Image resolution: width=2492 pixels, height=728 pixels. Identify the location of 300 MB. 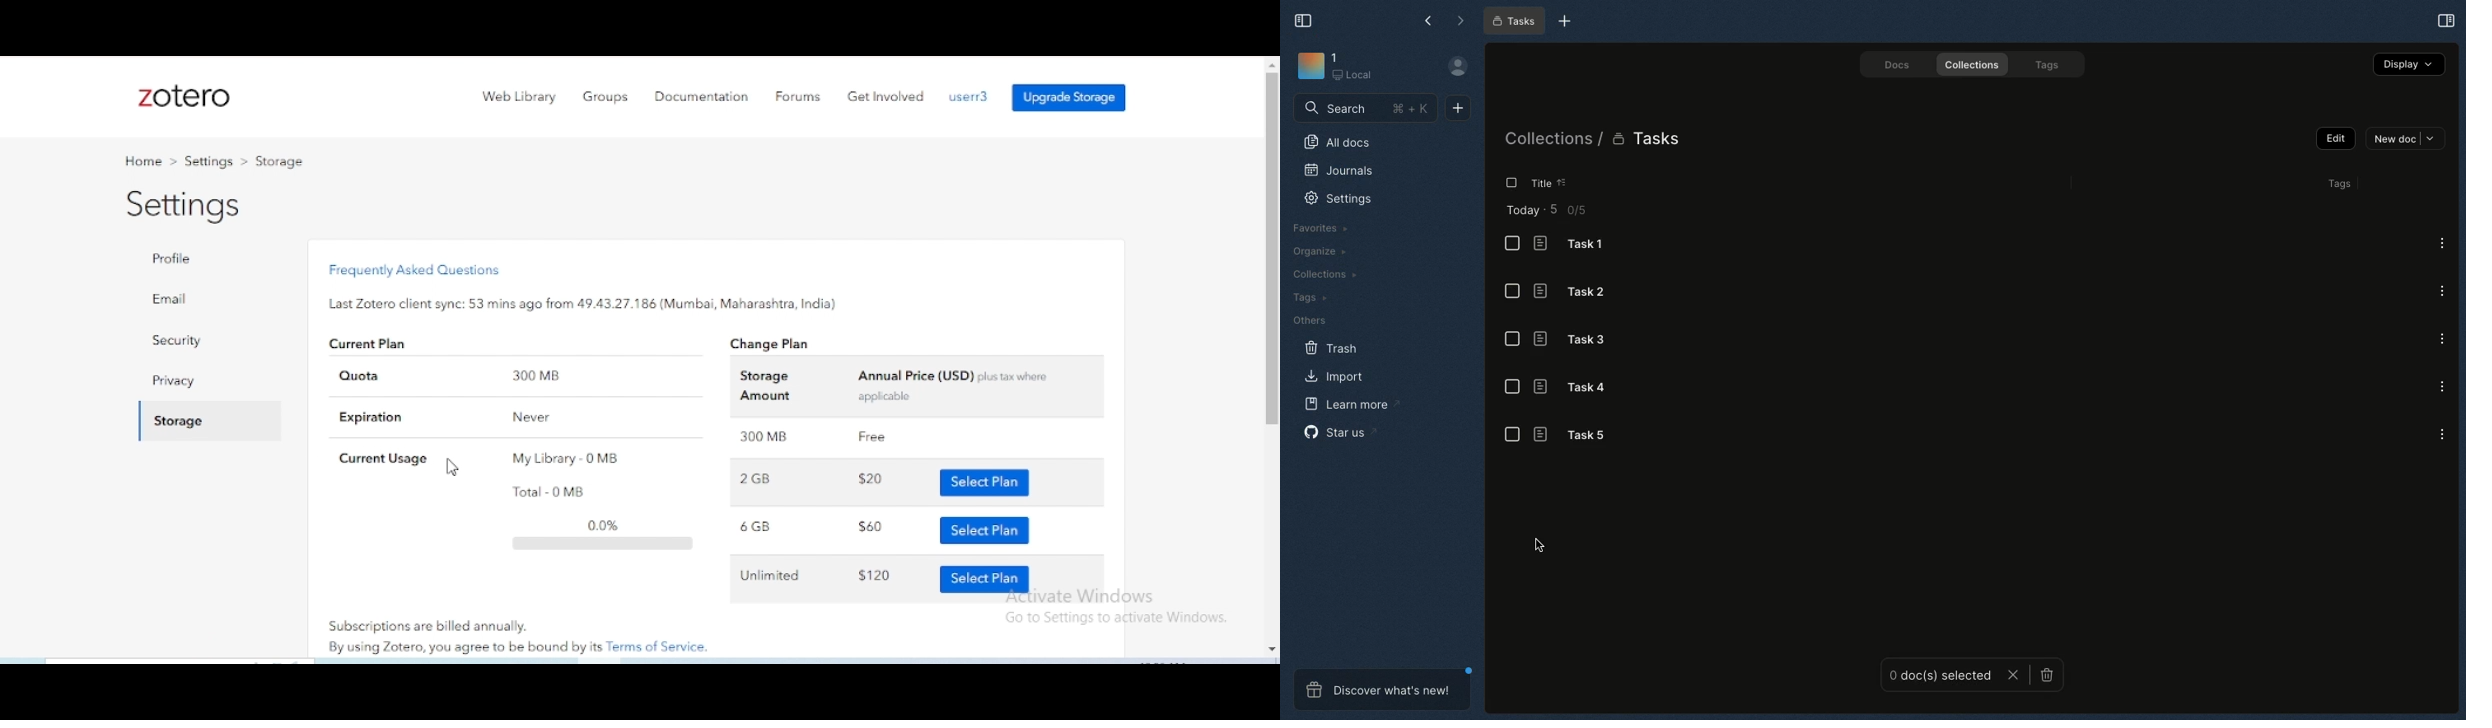
(763, 437).